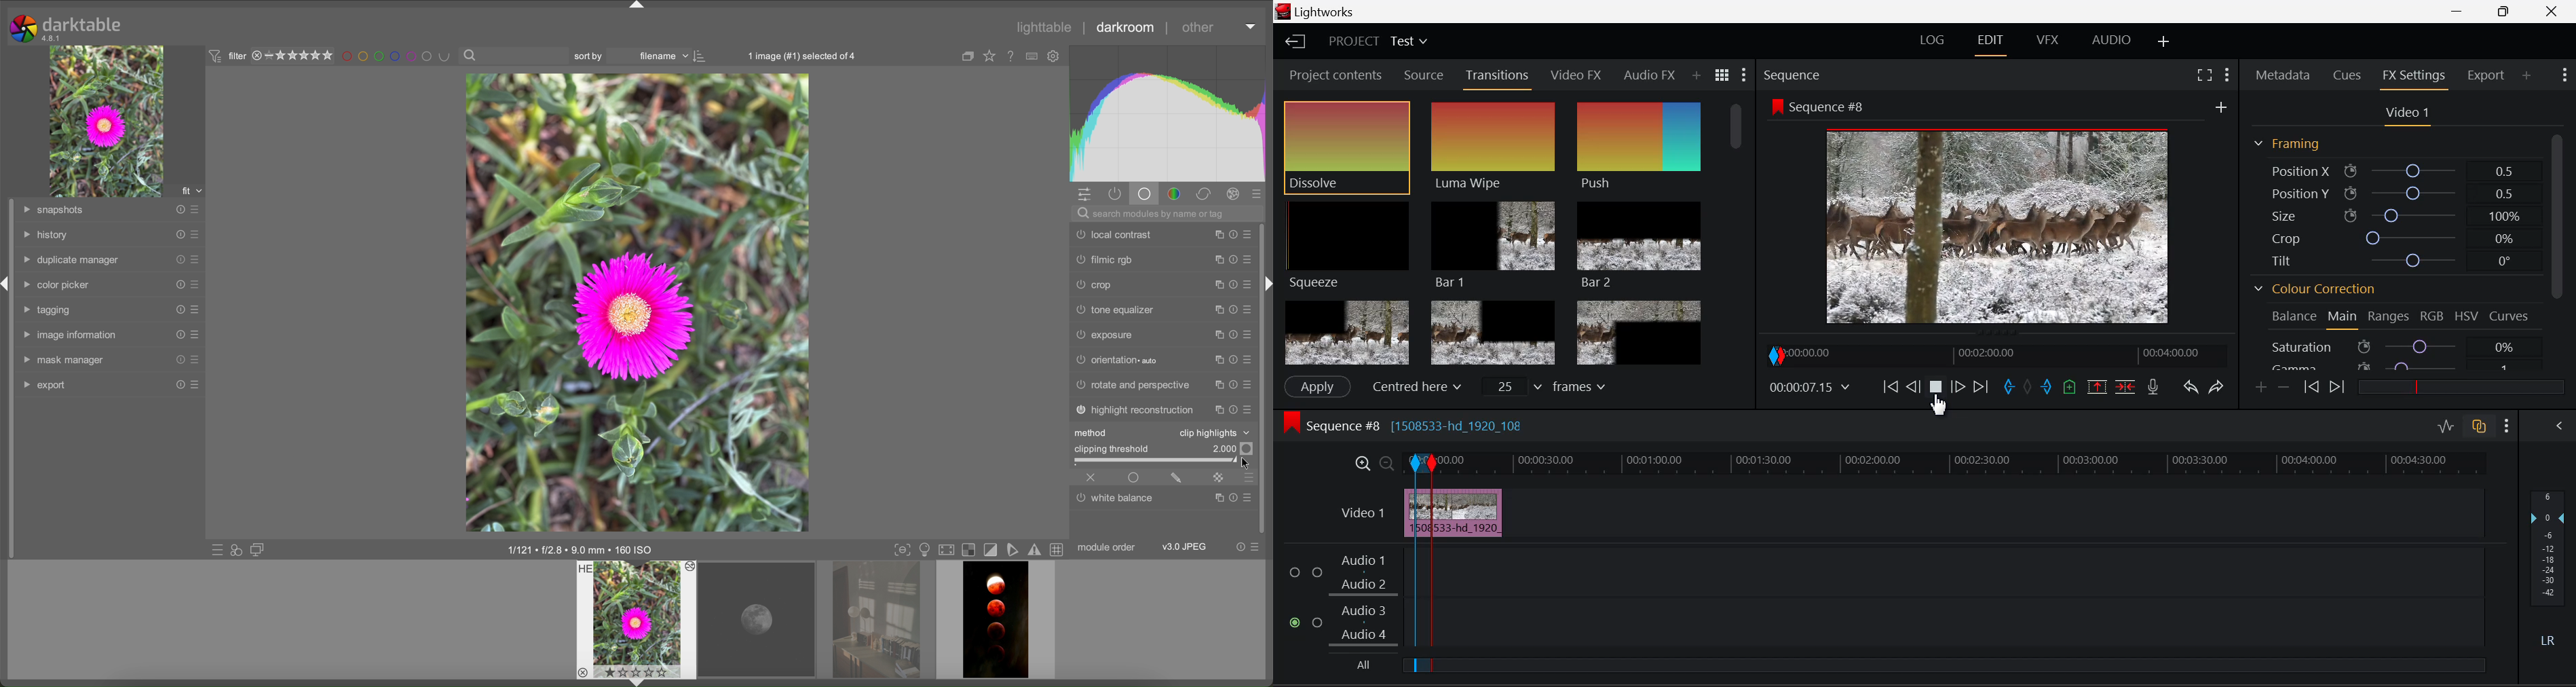 This screenshot has height=700, width=2576. What do you see at coordinates (1317, 12) in the screenshot?
I see `Window Title` at bounding box center [1317, 12].